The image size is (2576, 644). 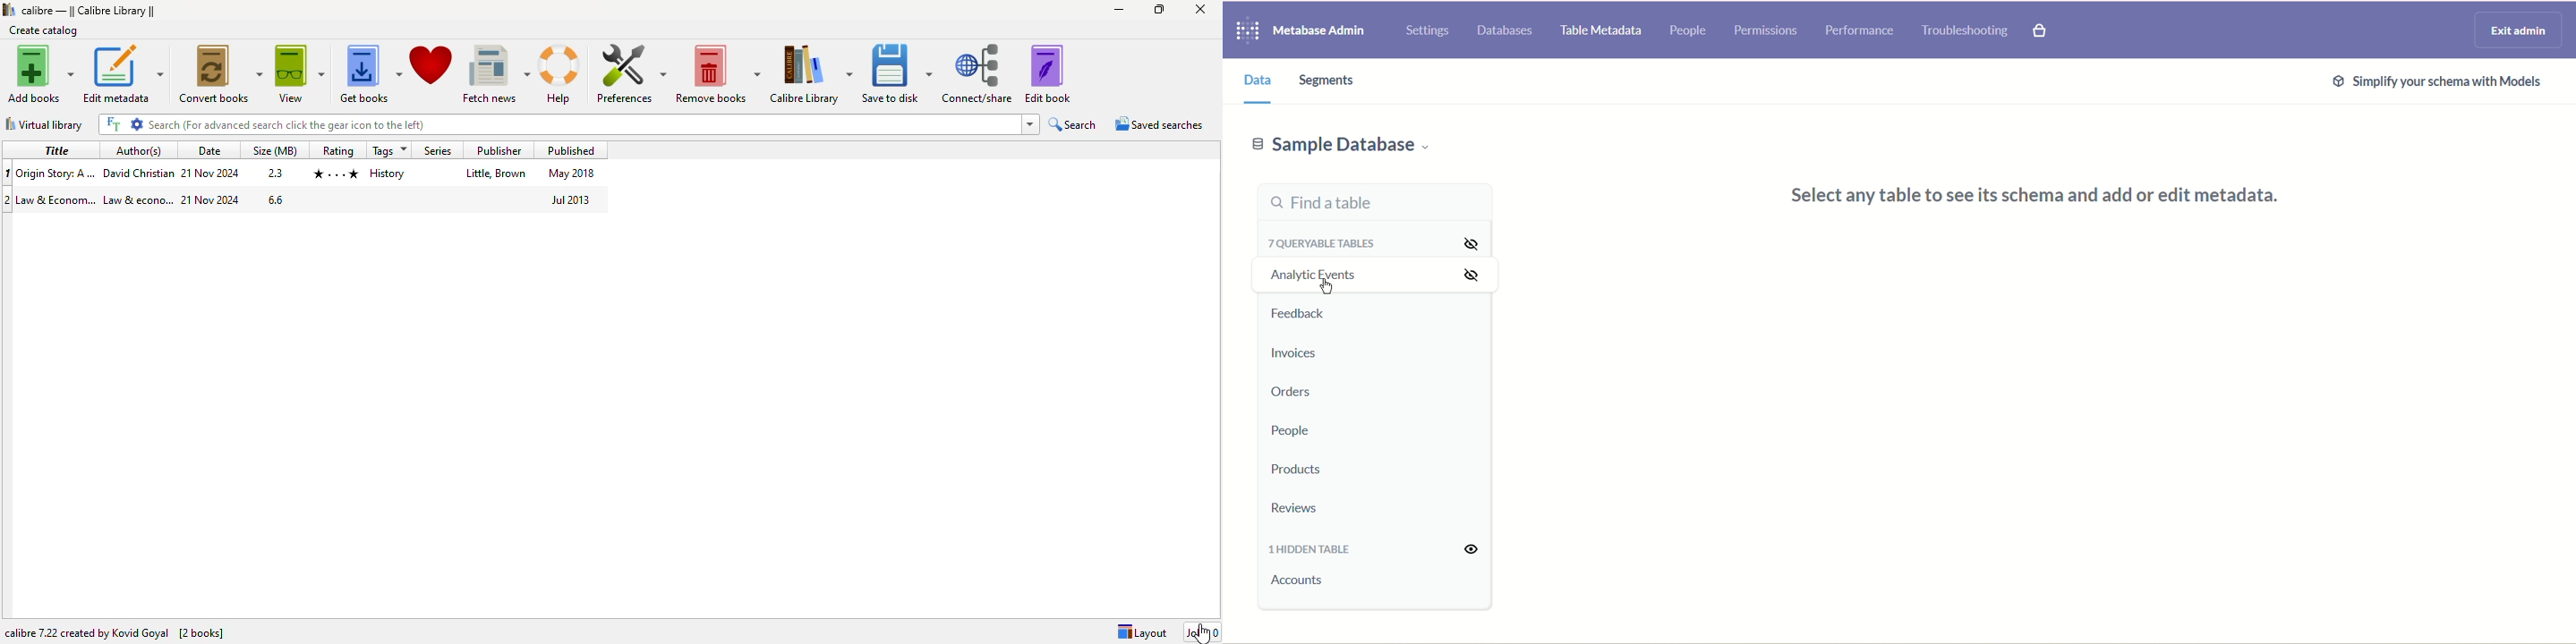 What do you see at coordinates (631, 73) in the screenshot?
I see `preferences` at bounding box center [631, 73].